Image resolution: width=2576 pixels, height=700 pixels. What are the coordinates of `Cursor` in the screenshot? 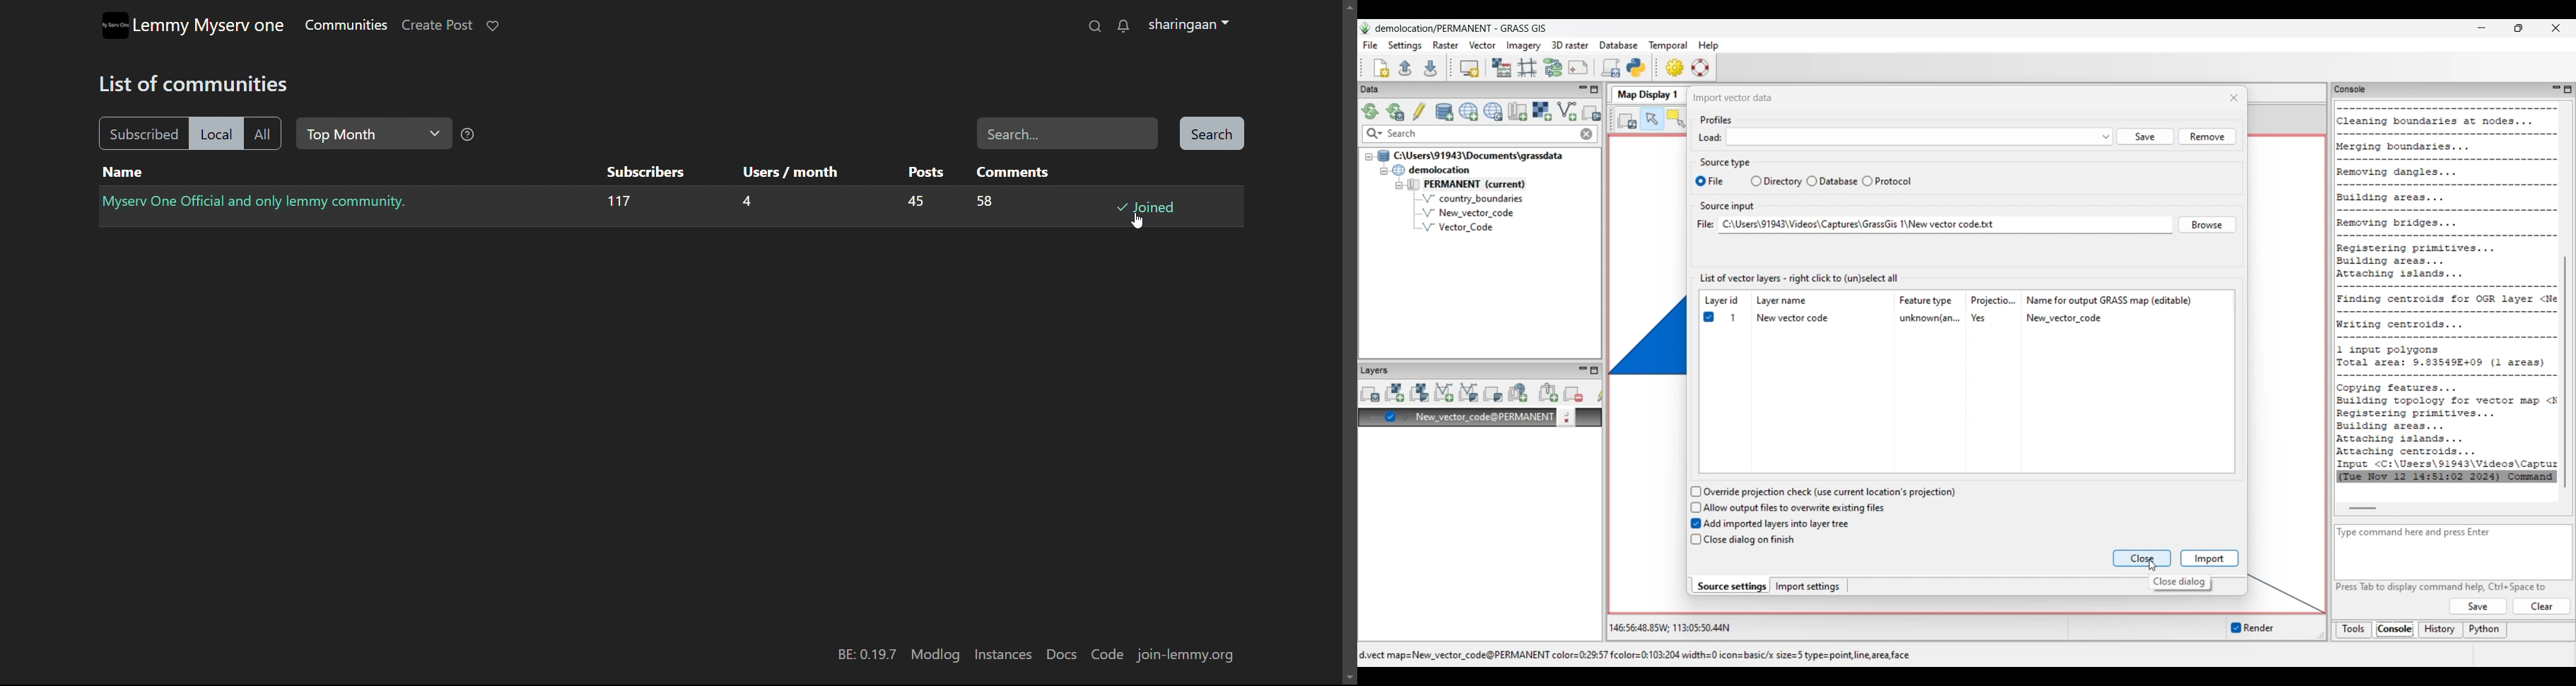 It's located at (1140, 219).